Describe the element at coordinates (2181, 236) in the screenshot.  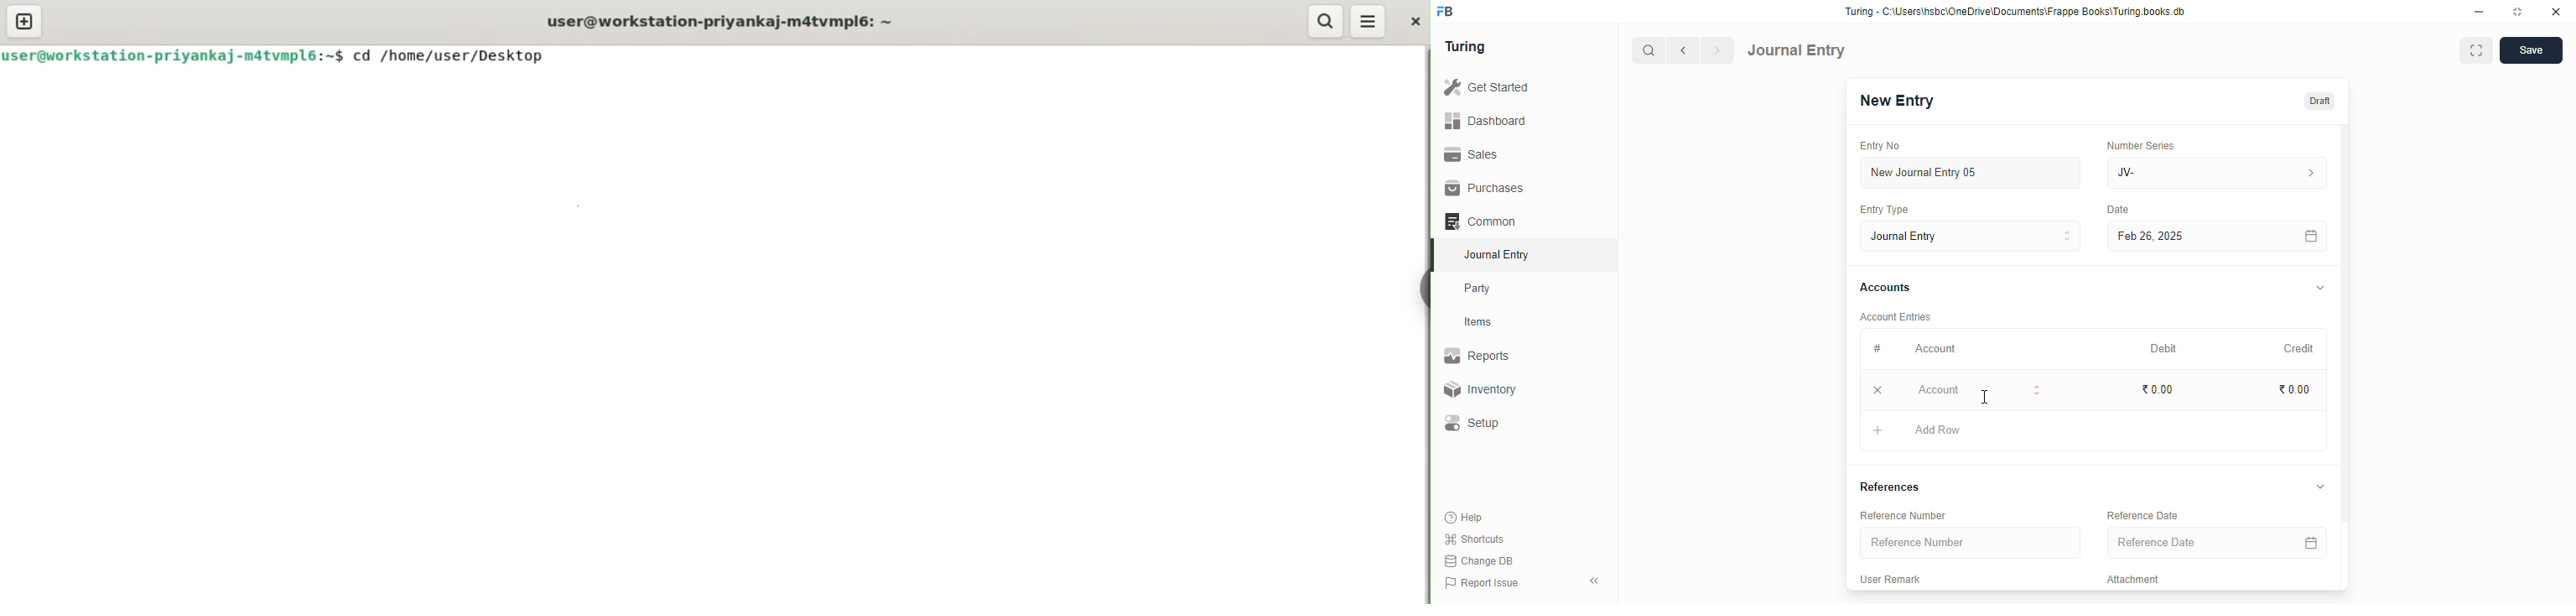
I see `Feb 26, 2025` at that location.